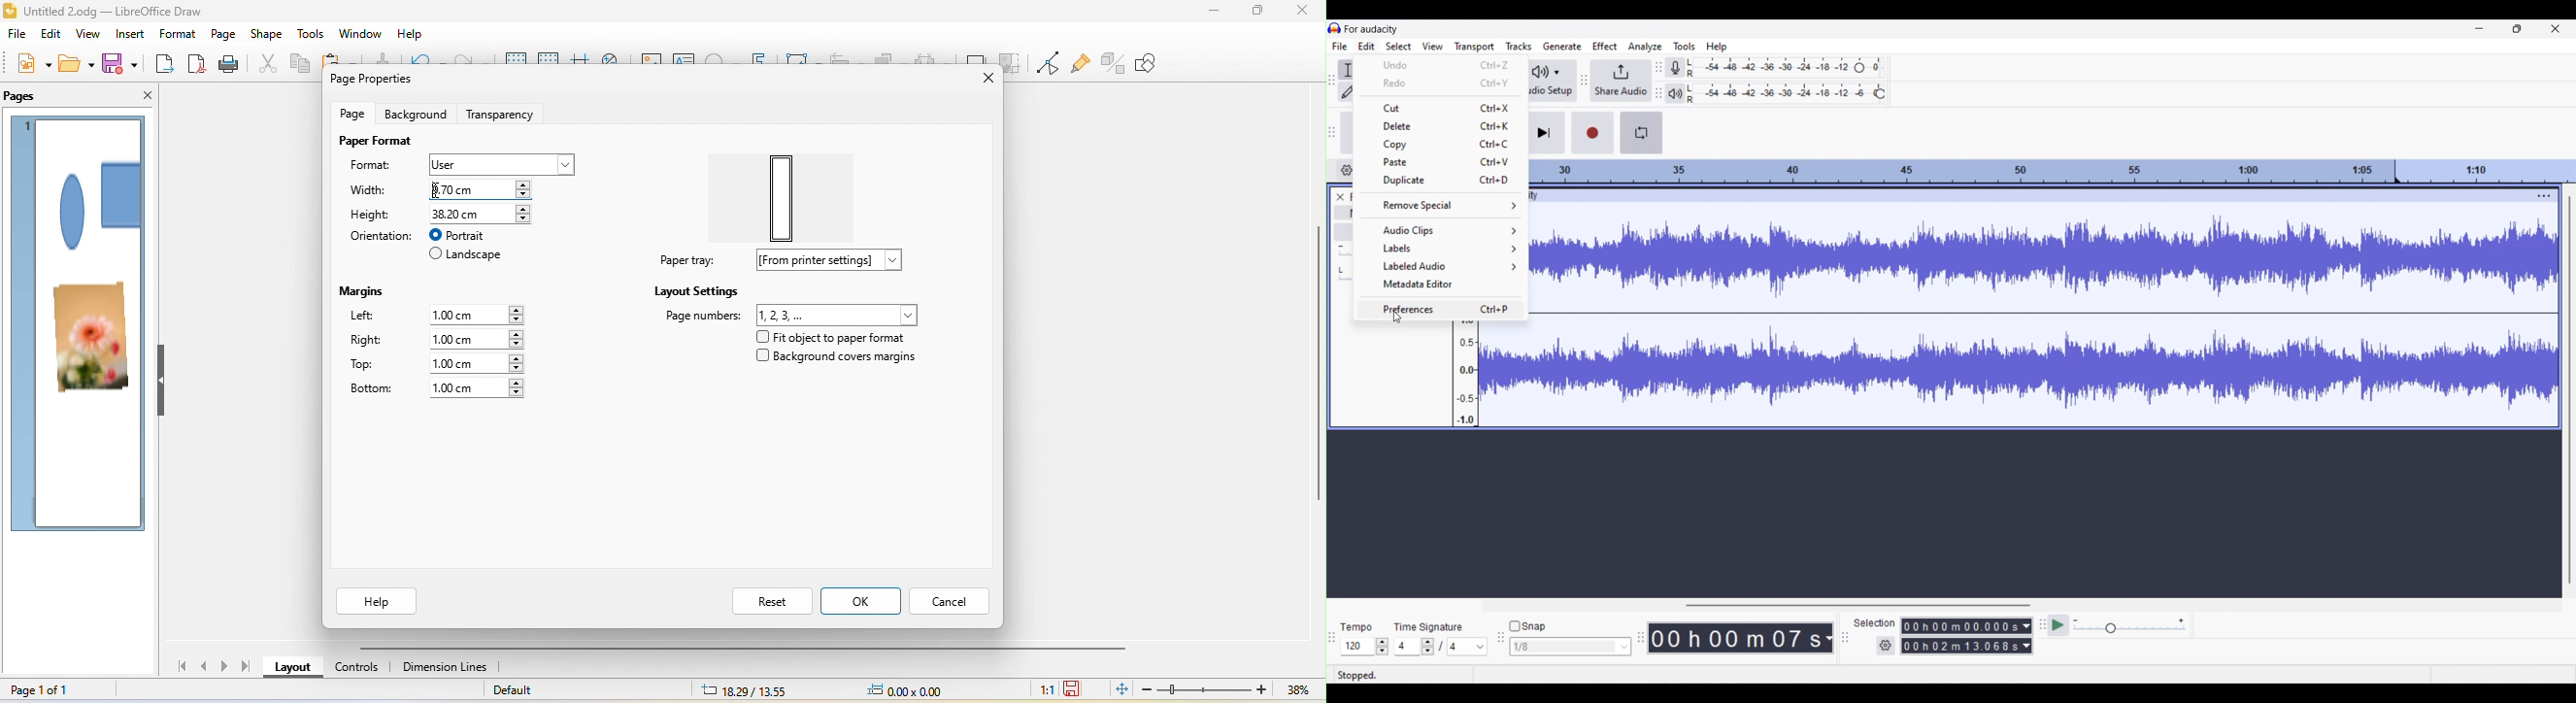 The width and height of the screenshot is (2576, 728). What do you see at coordinates (1466, 374) in the screenshot?
I see `Scale to measure intensity of sound` at bounding box center [1466, 374].